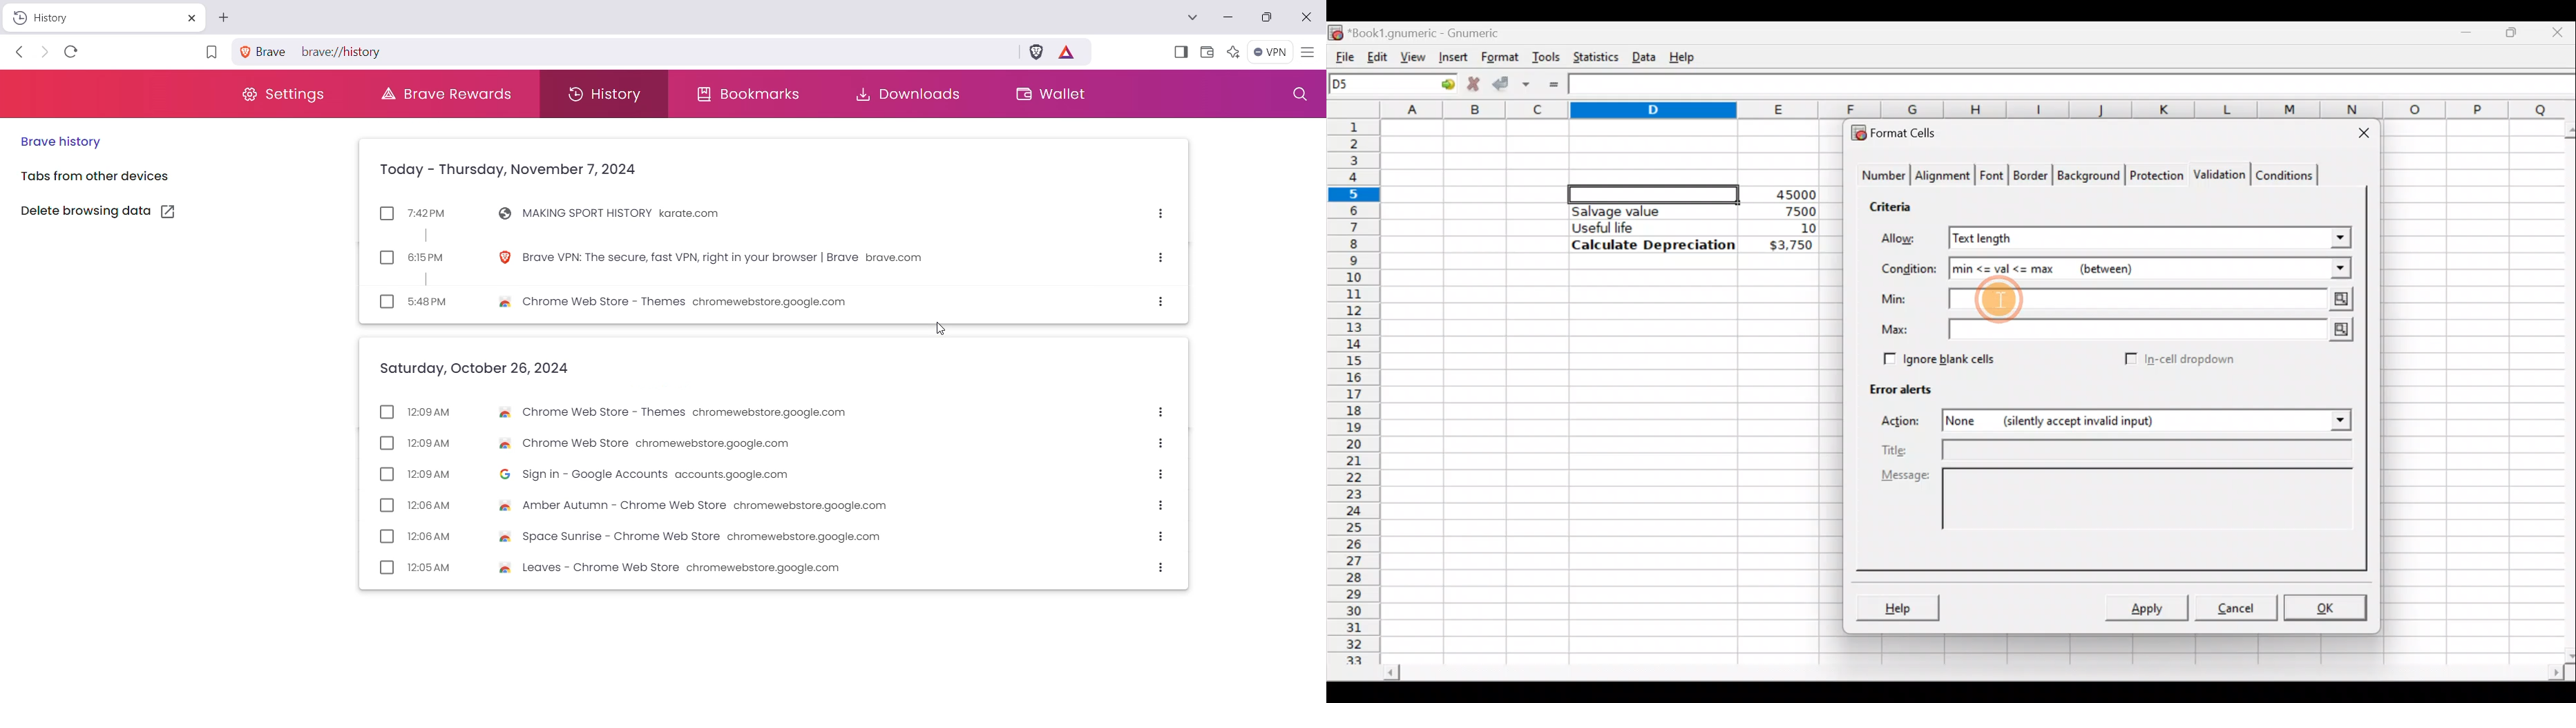  I want to click on Message, so click(2121, 513).